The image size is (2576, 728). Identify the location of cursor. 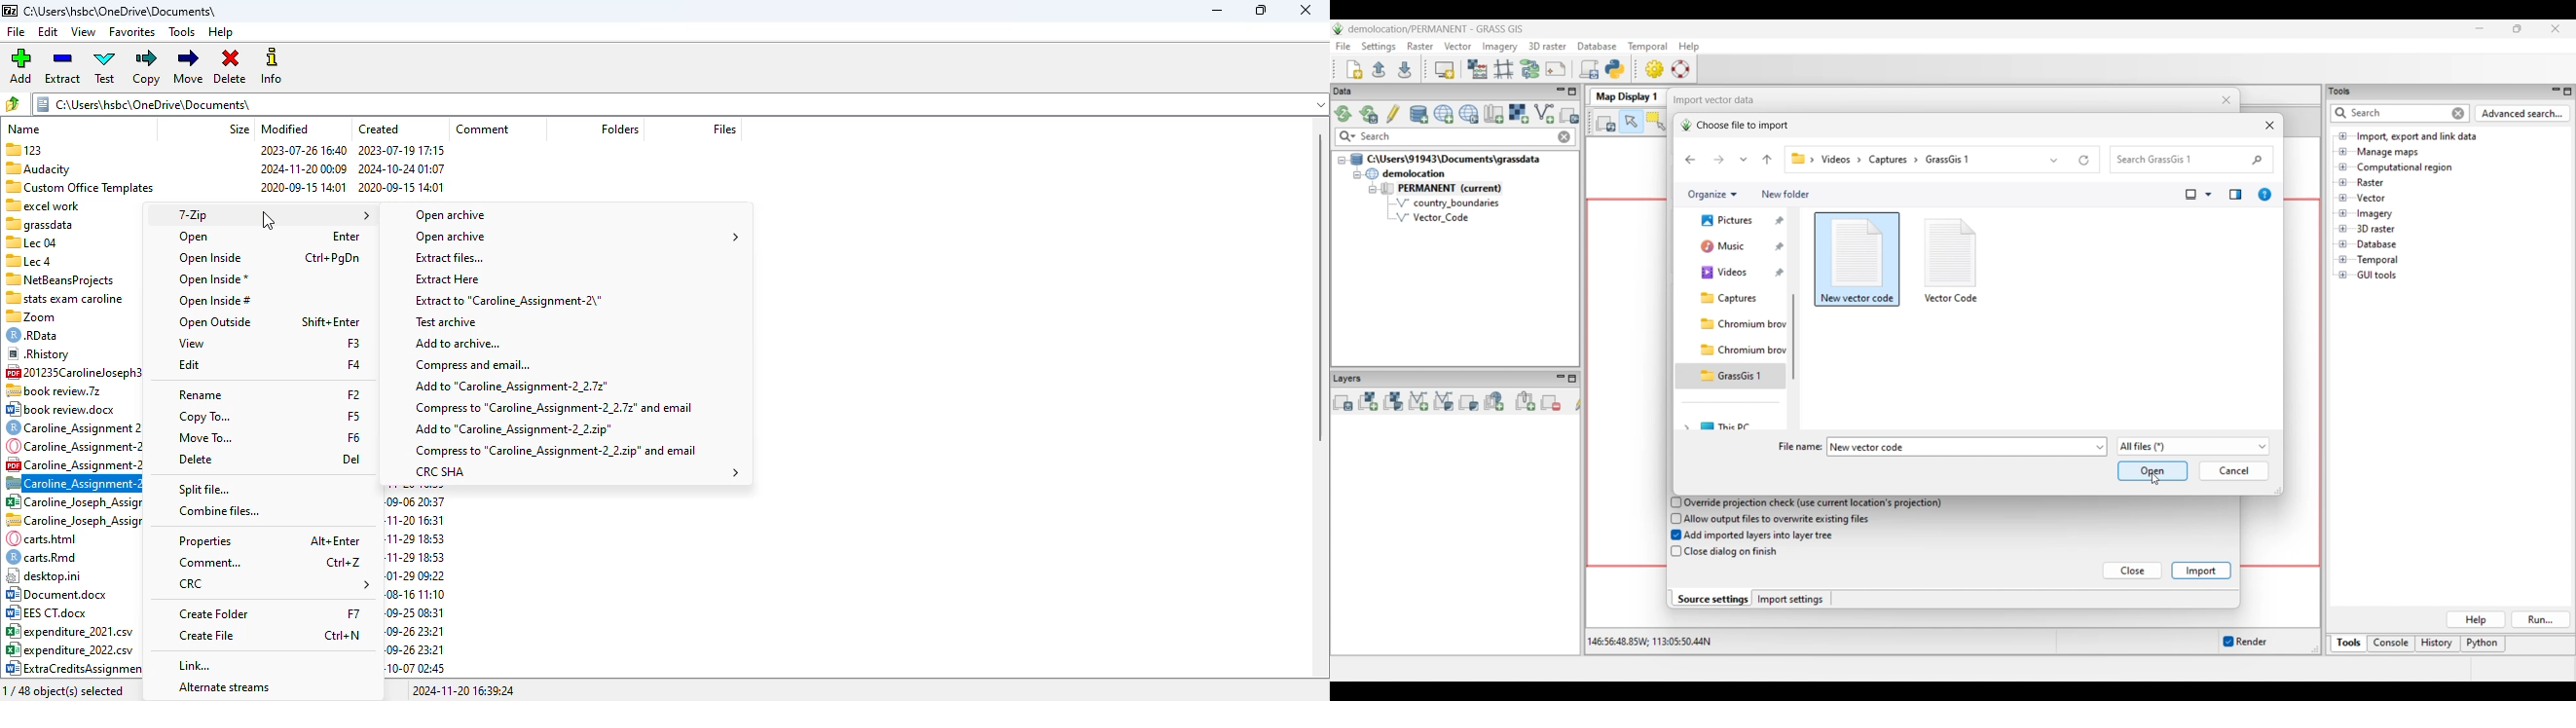
(269, 221).